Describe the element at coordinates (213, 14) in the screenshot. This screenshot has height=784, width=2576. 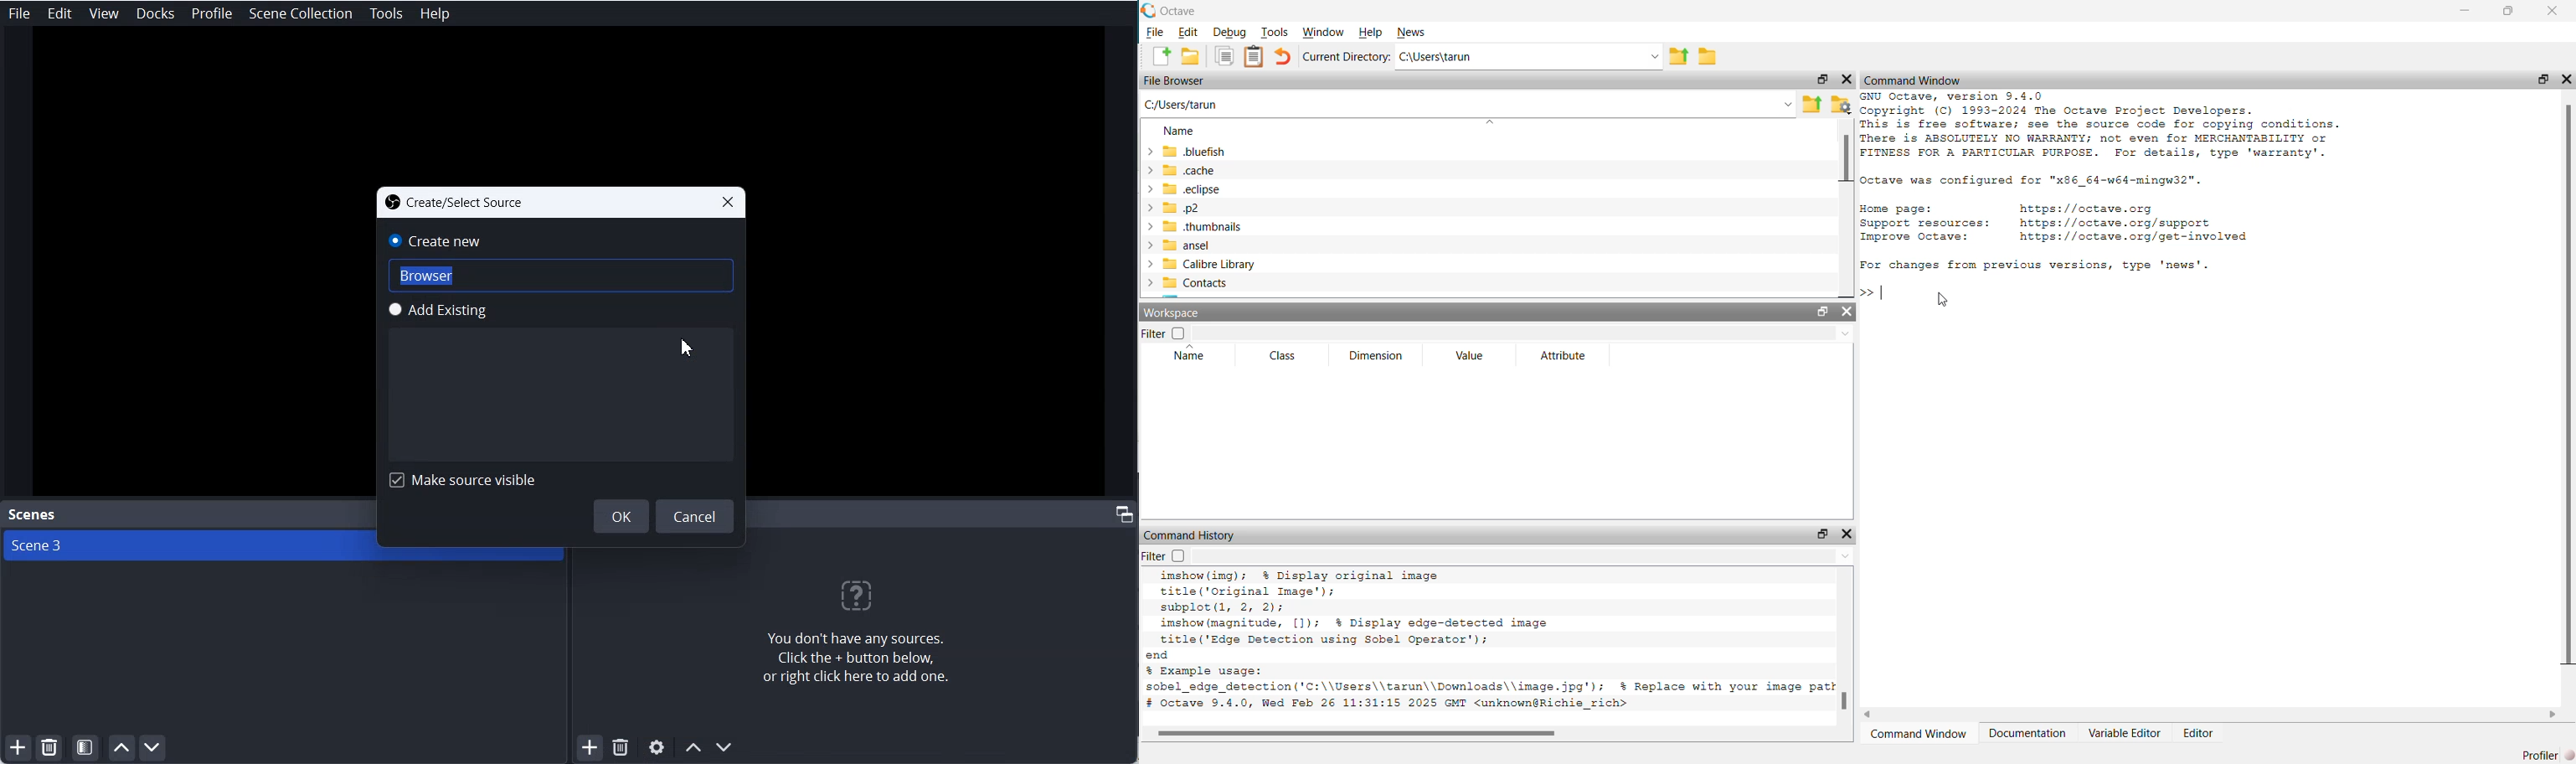
I see `Profile` at that location.